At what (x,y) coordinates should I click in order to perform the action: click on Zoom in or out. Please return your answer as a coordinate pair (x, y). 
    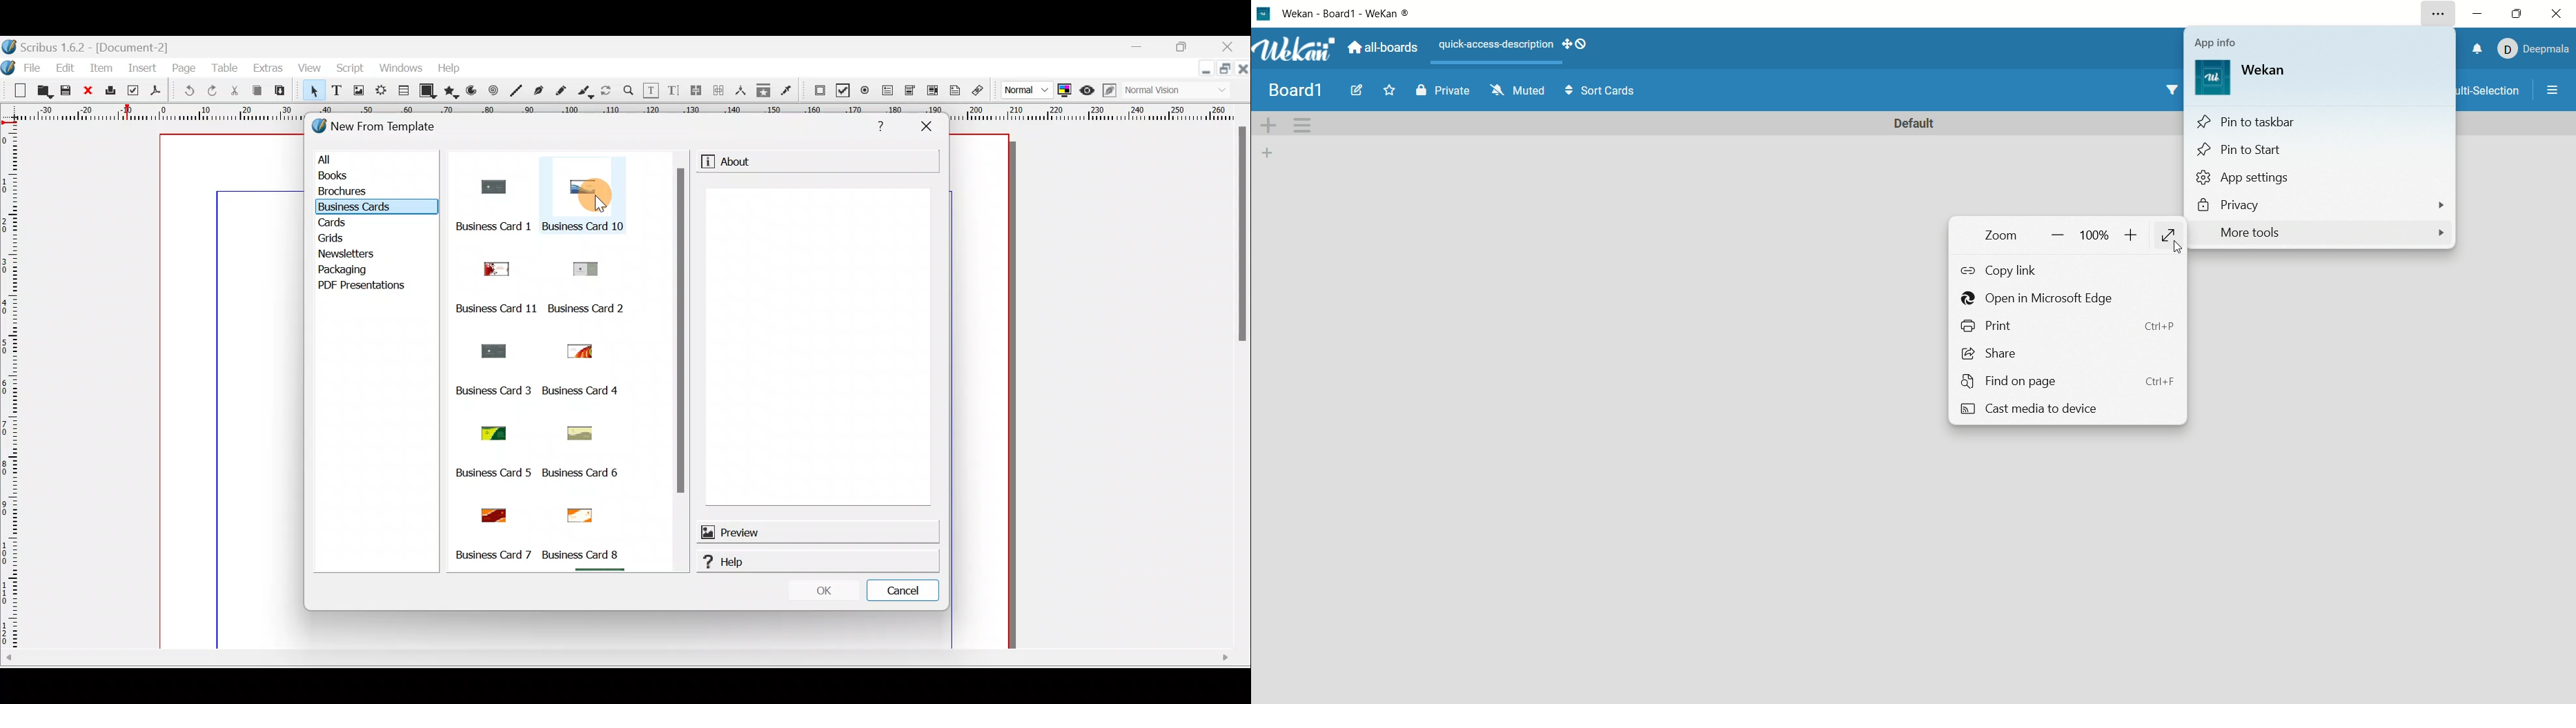
    Looking at the image, I should click on (630, 91).